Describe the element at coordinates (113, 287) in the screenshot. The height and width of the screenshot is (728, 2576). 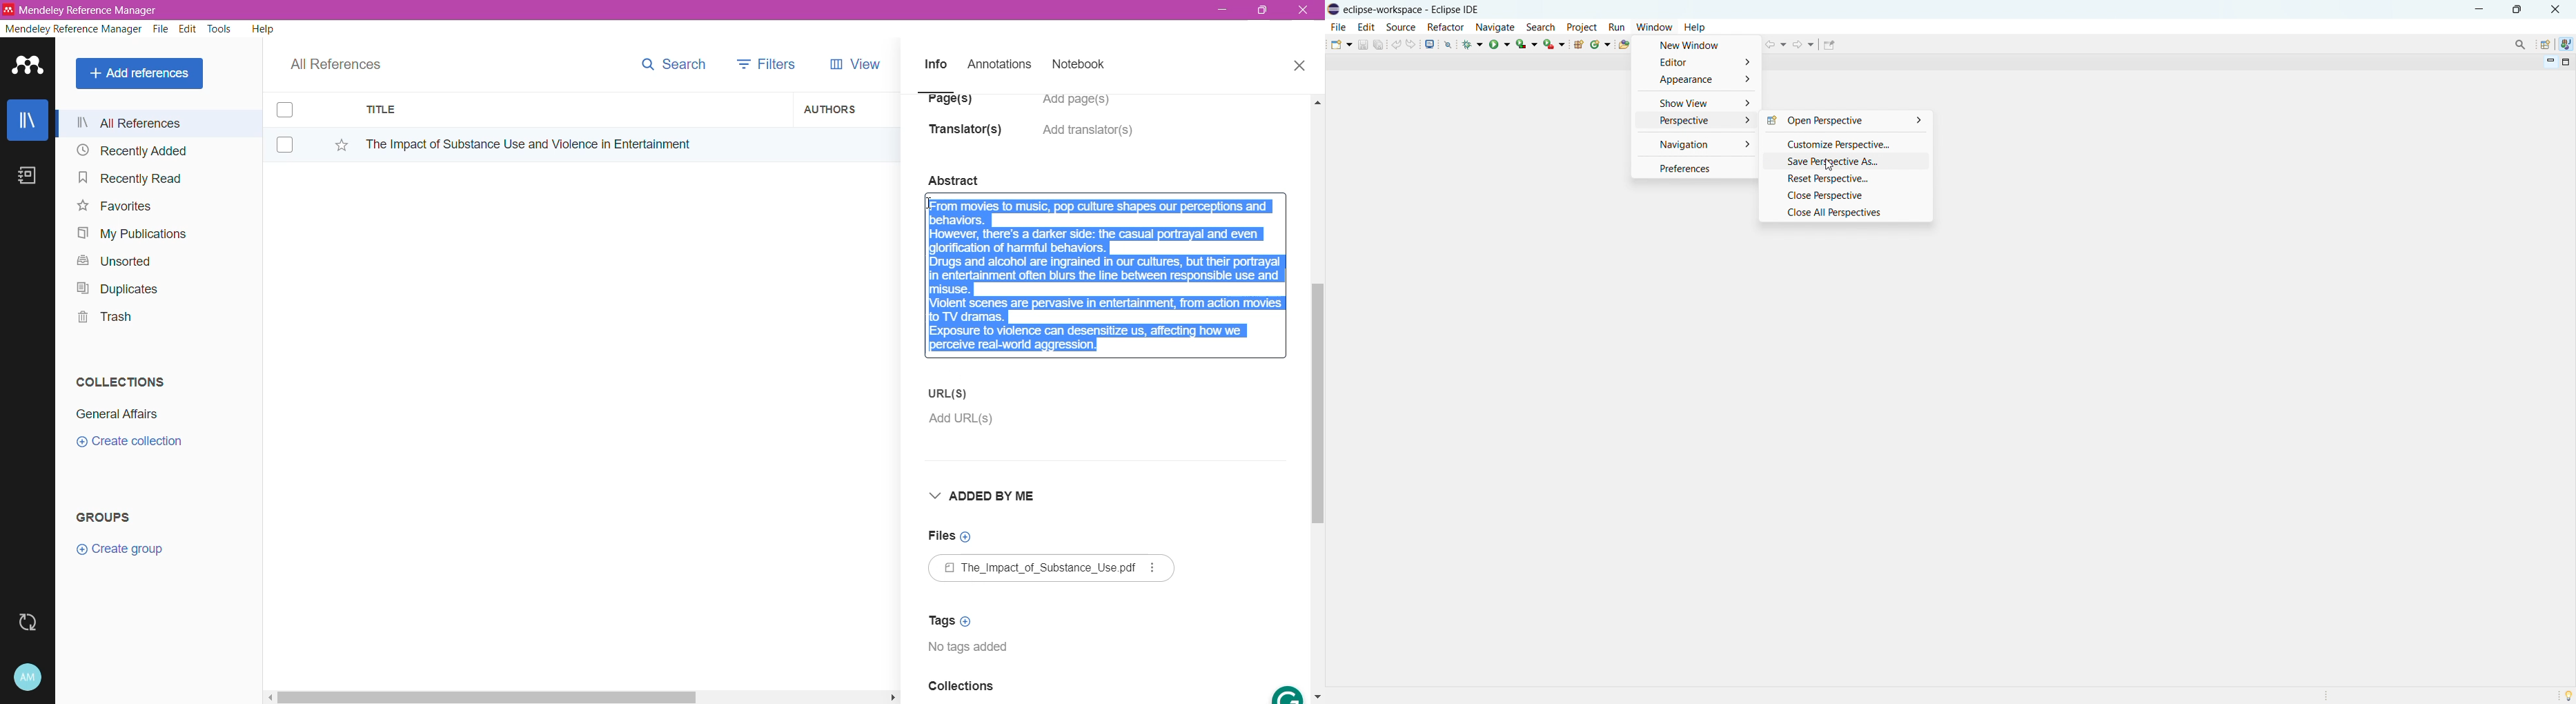
I see `Duplicates` at that location.